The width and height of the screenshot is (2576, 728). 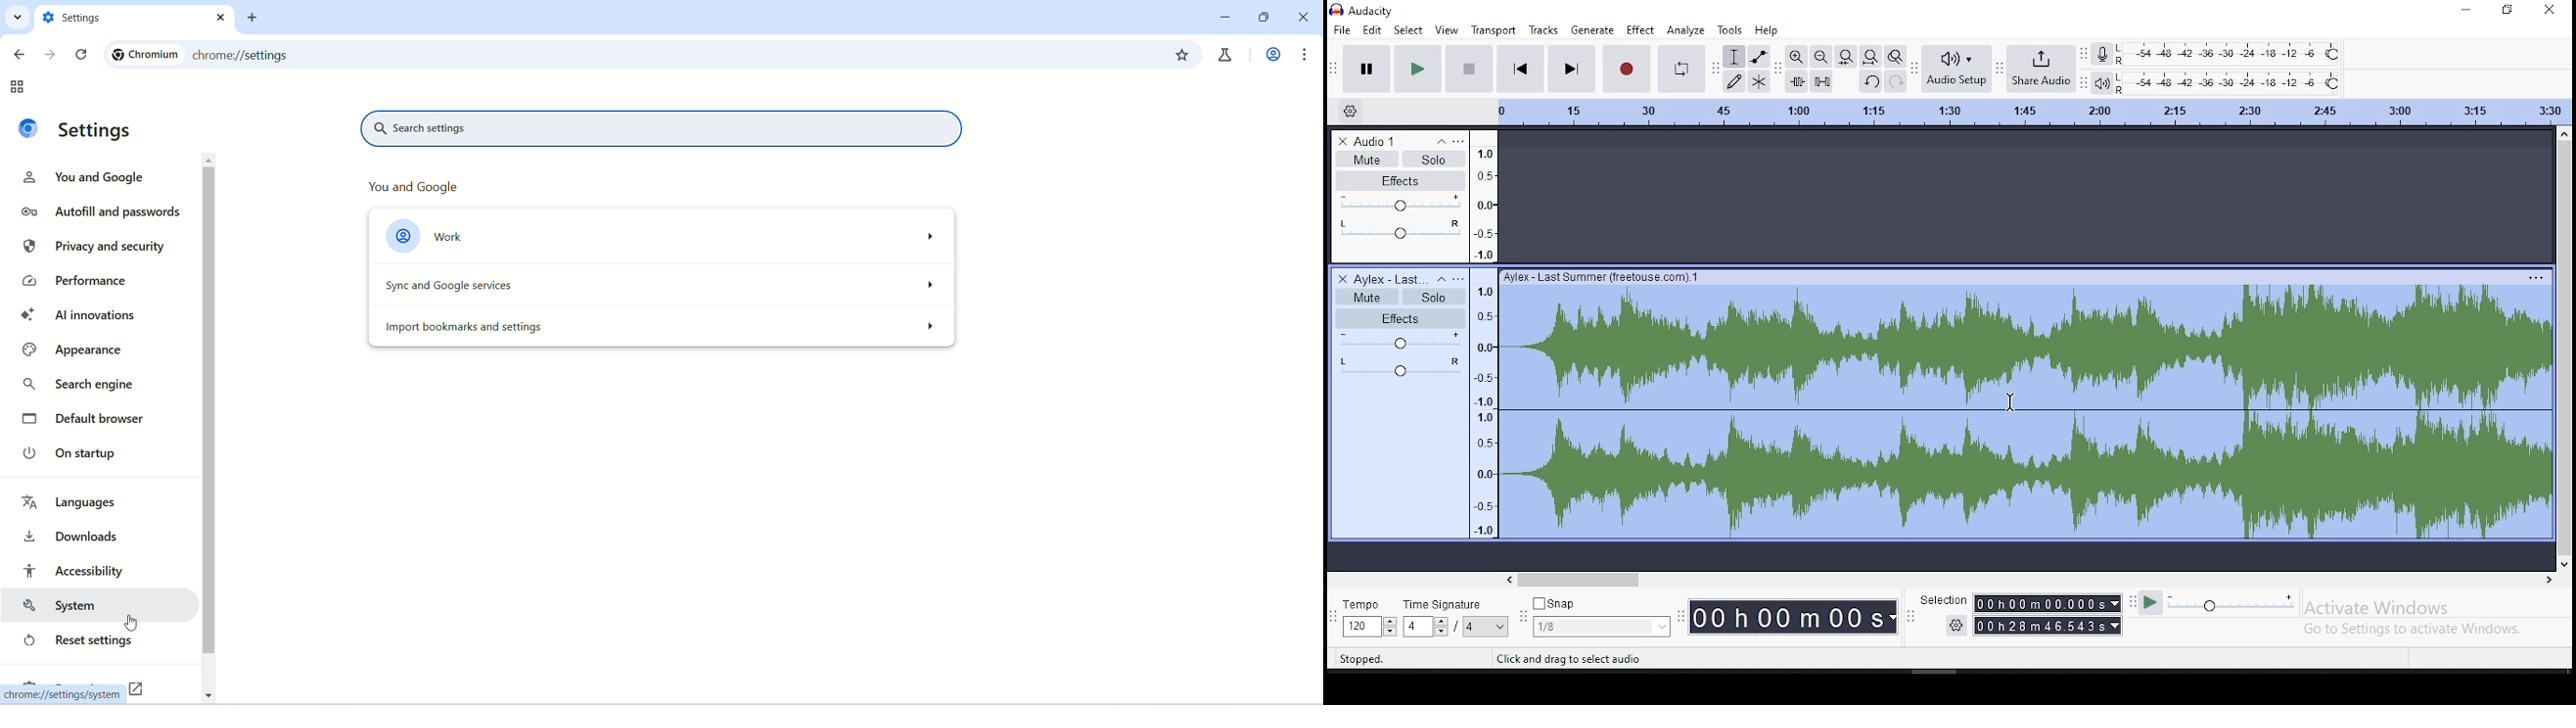 I want to click on import bookmarks and settings, so click(x=663, y=330).